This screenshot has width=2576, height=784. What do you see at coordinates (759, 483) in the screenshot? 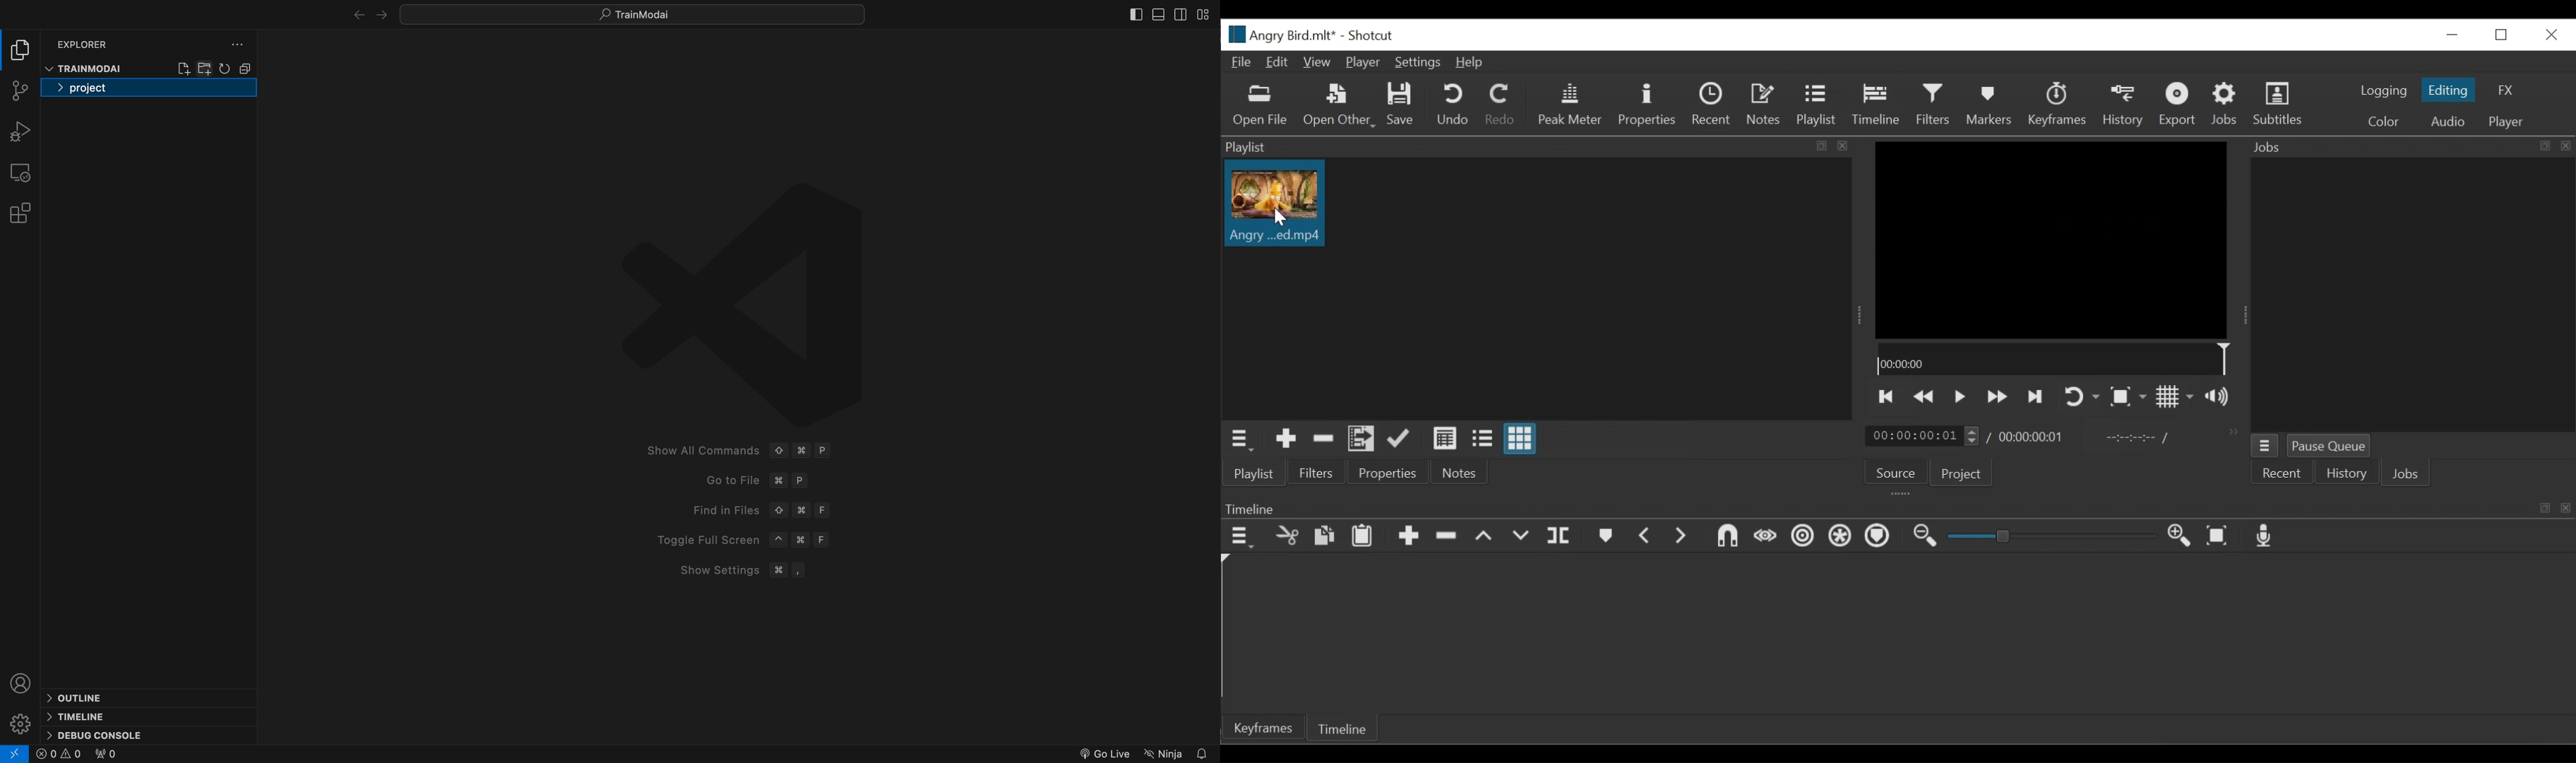
I see `Go to file` at bounding box center [759, 483].